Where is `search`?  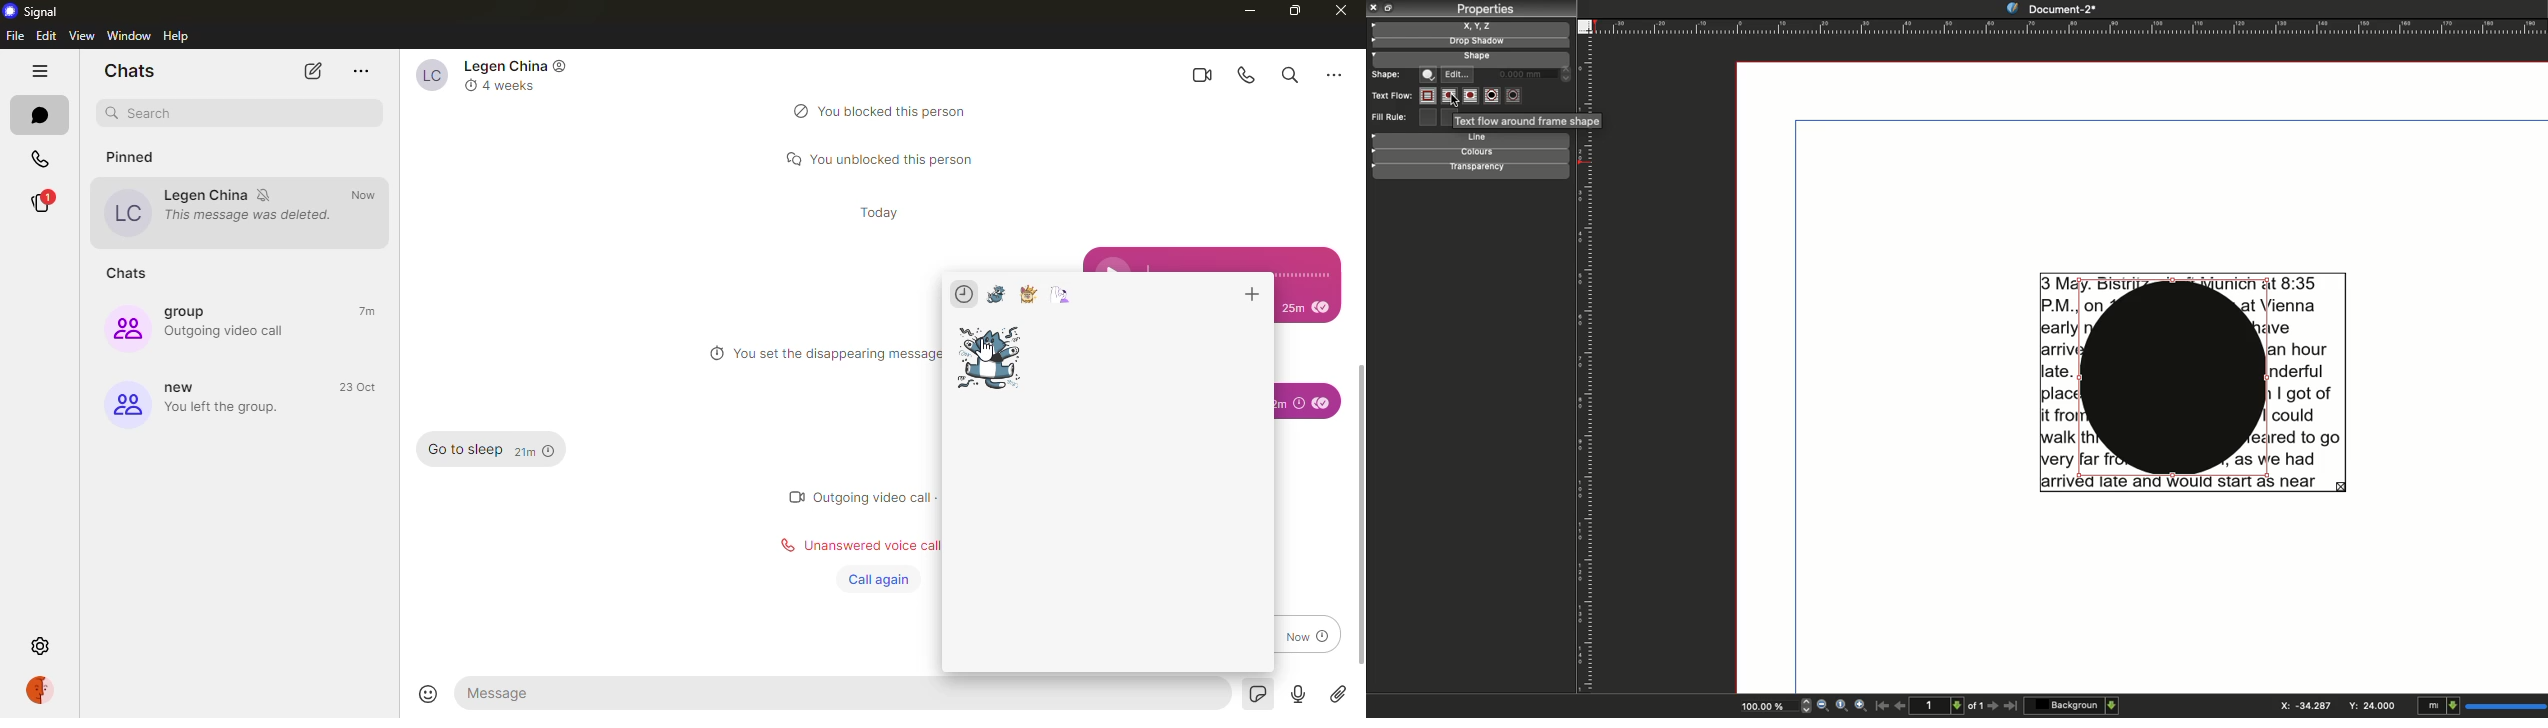
search is located at coordinates (1288, 74).